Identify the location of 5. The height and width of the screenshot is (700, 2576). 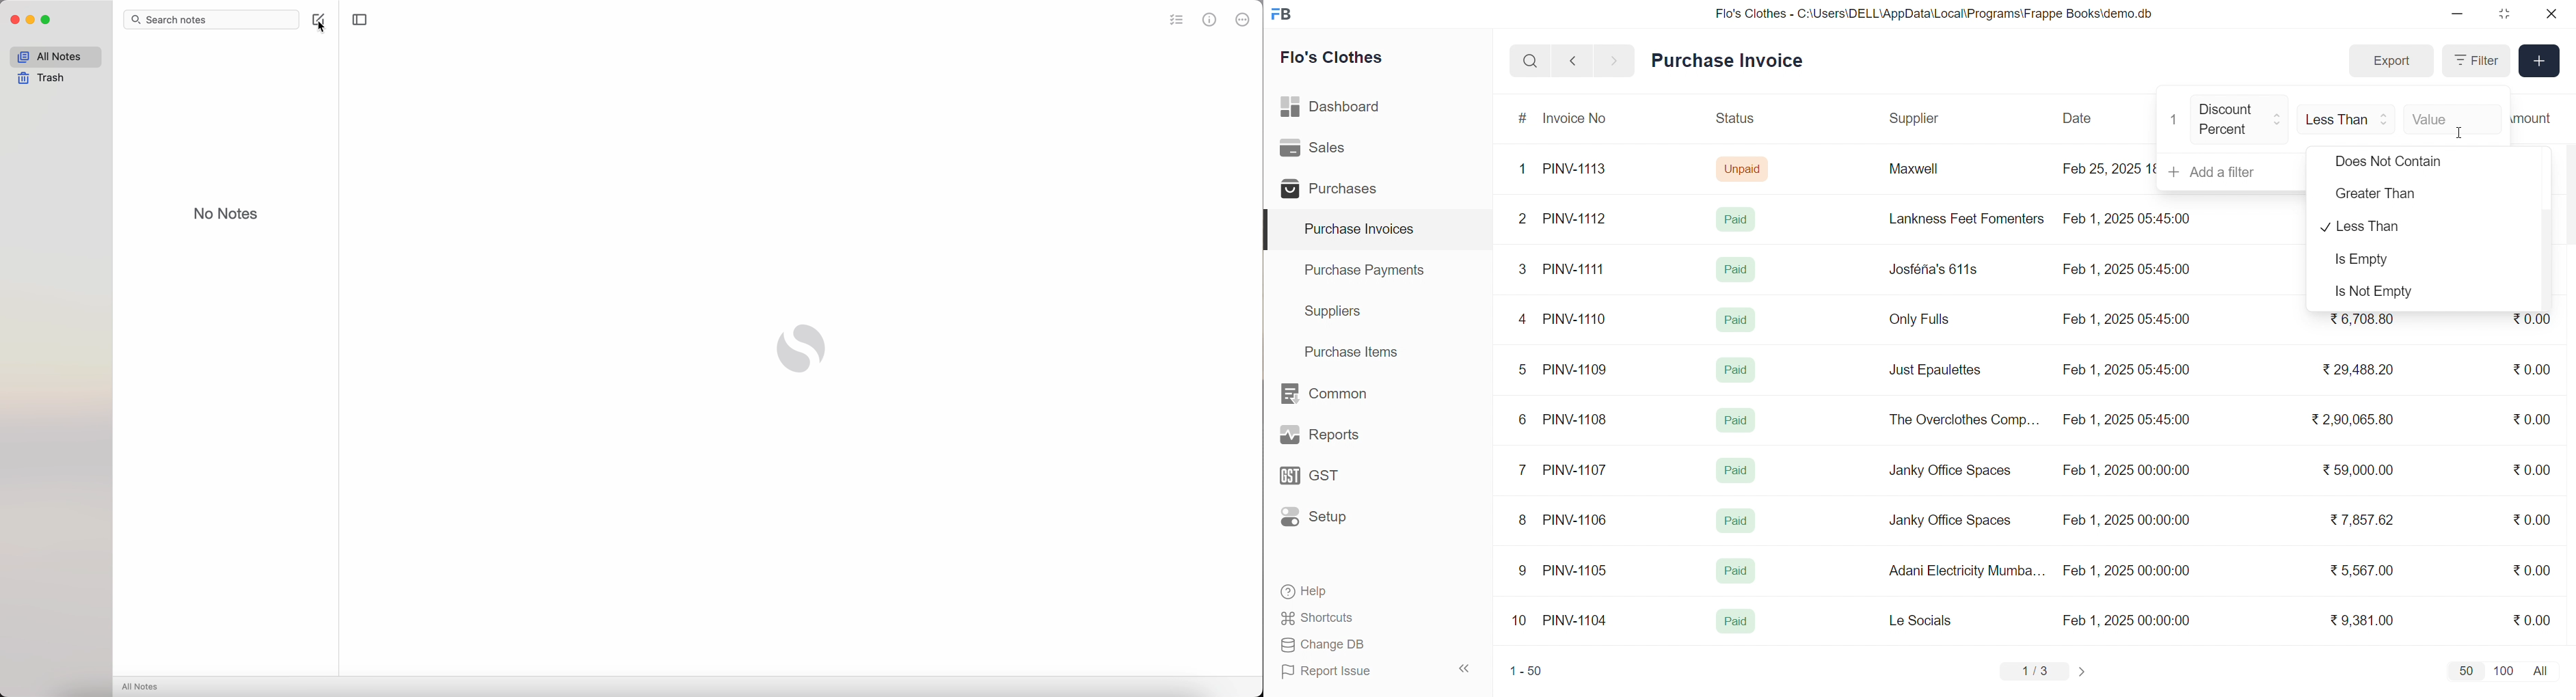
(1522, 369).